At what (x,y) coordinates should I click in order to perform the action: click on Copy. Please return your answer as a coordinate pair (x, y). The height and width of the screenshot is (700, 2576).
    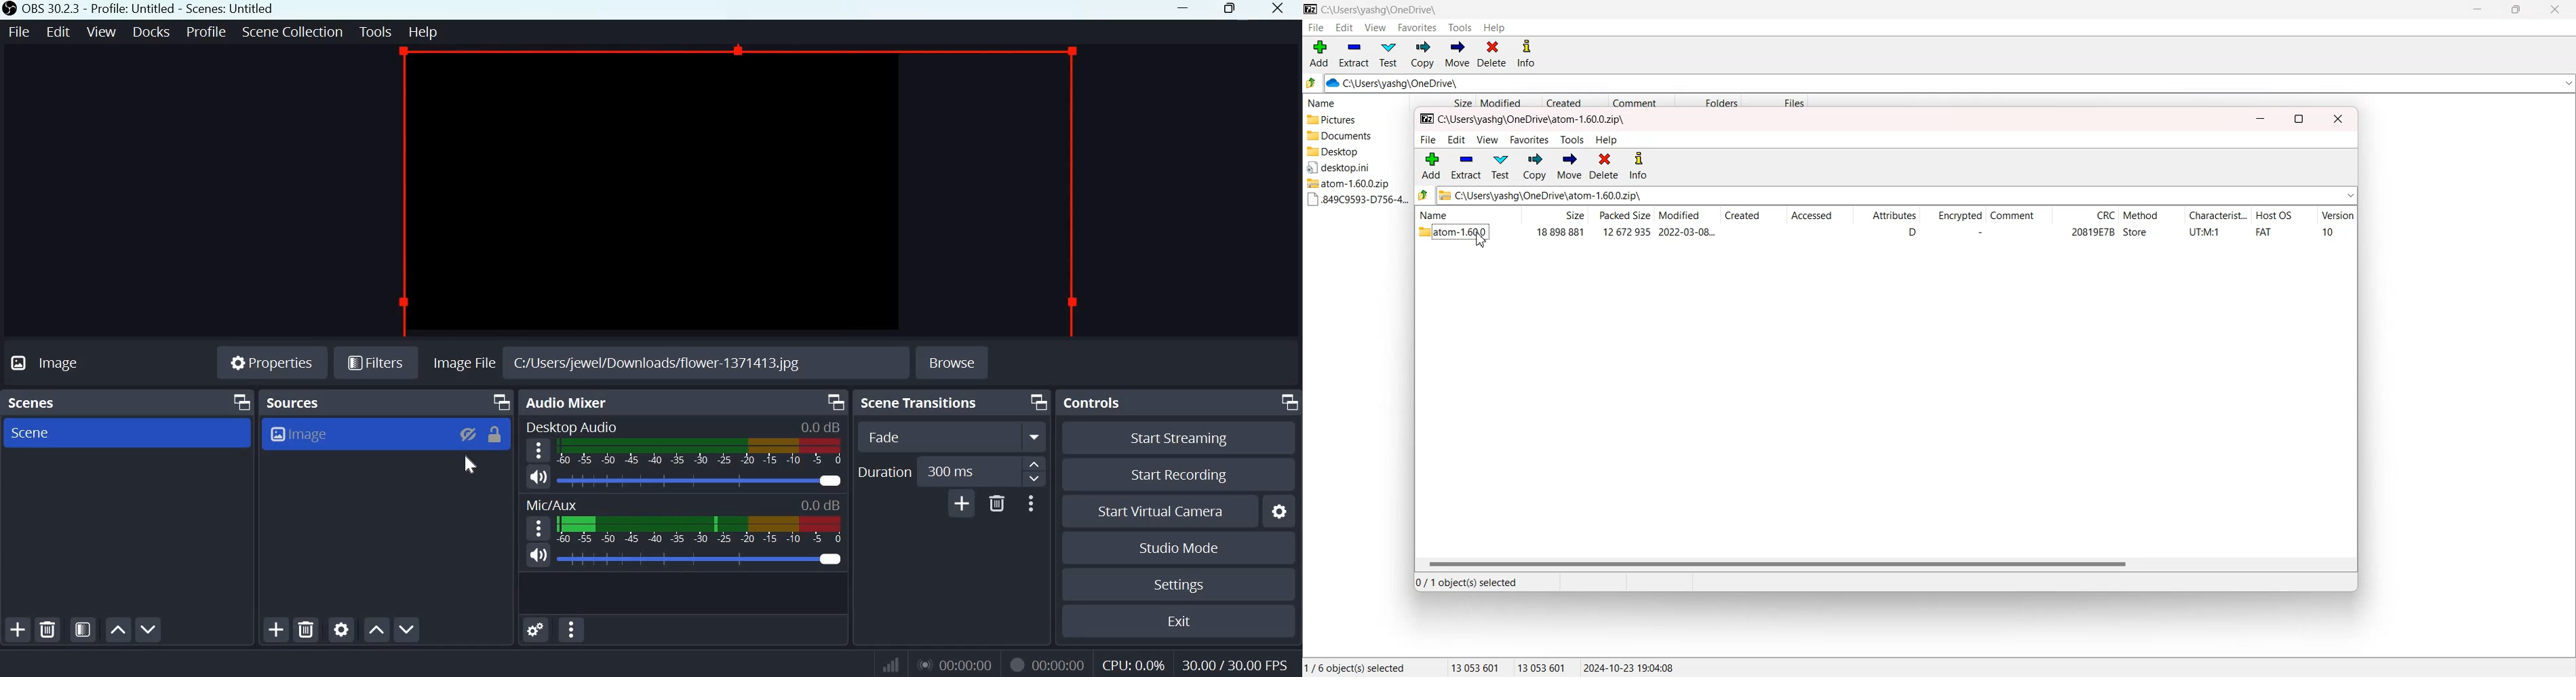
    Looking at the image, I should click on (1422, 54).